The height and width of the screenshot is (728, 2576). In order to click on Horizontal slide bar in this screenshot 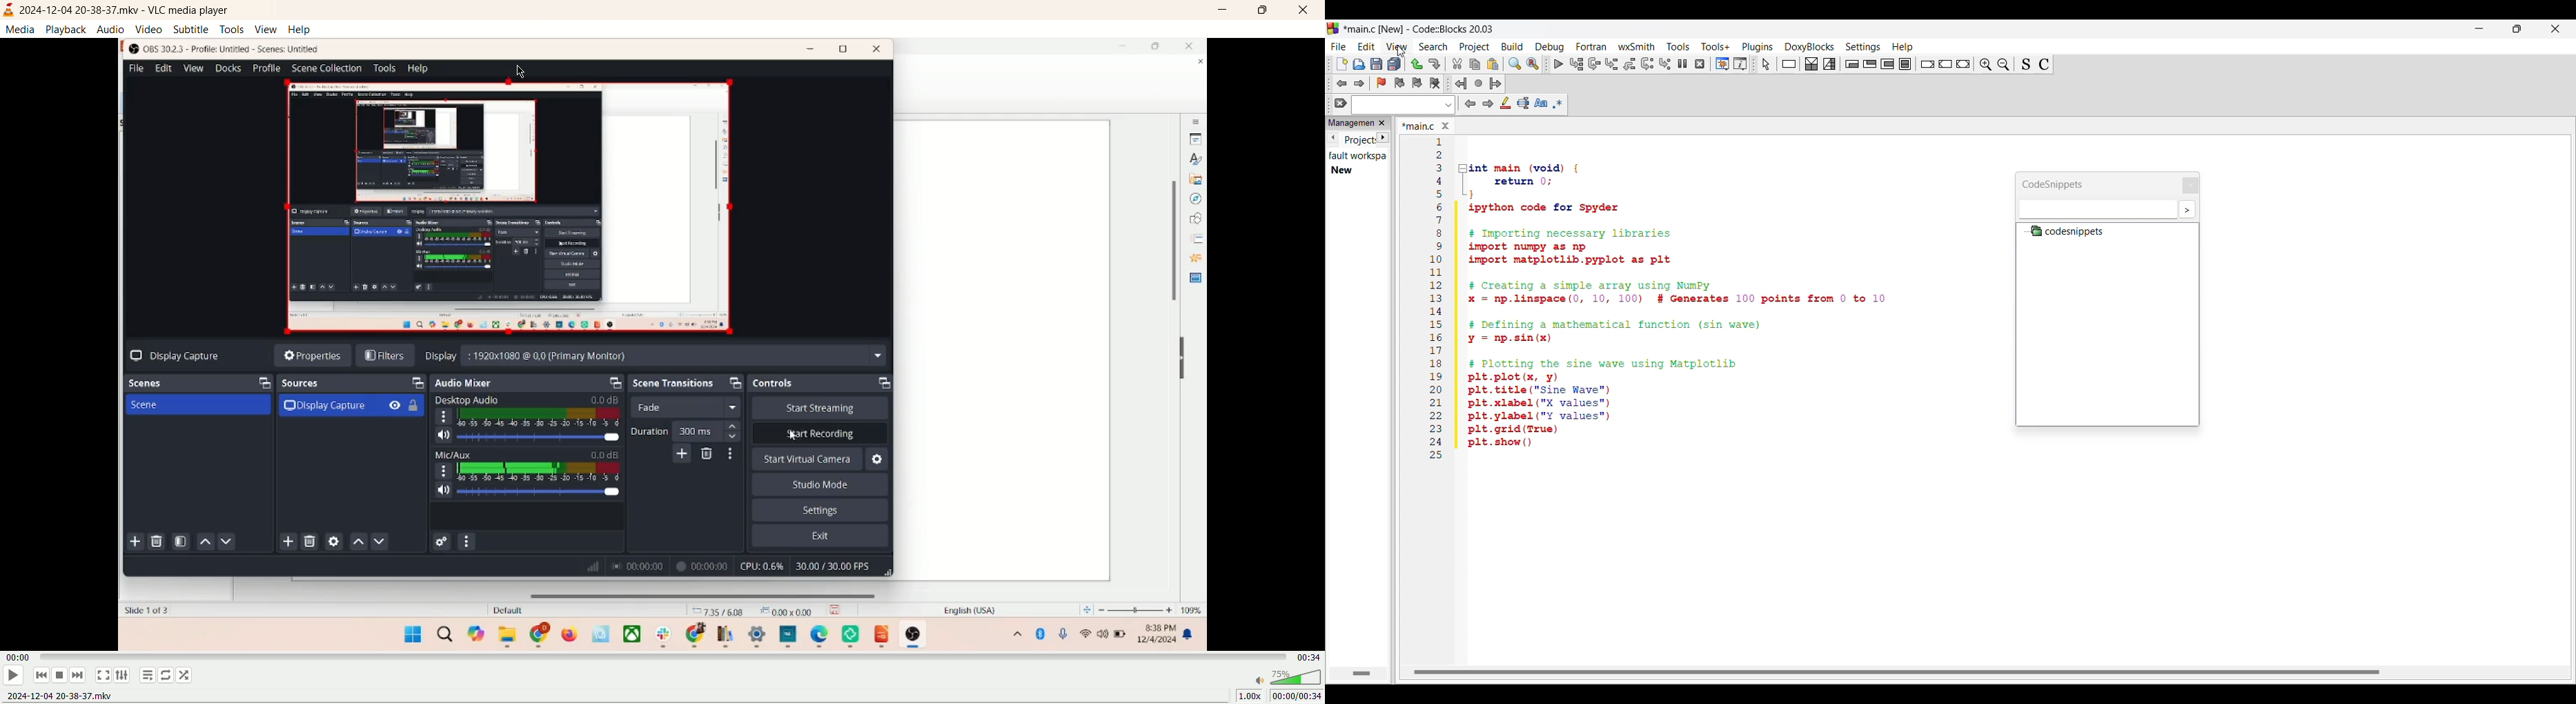, I will do `click(1900, 672)`.